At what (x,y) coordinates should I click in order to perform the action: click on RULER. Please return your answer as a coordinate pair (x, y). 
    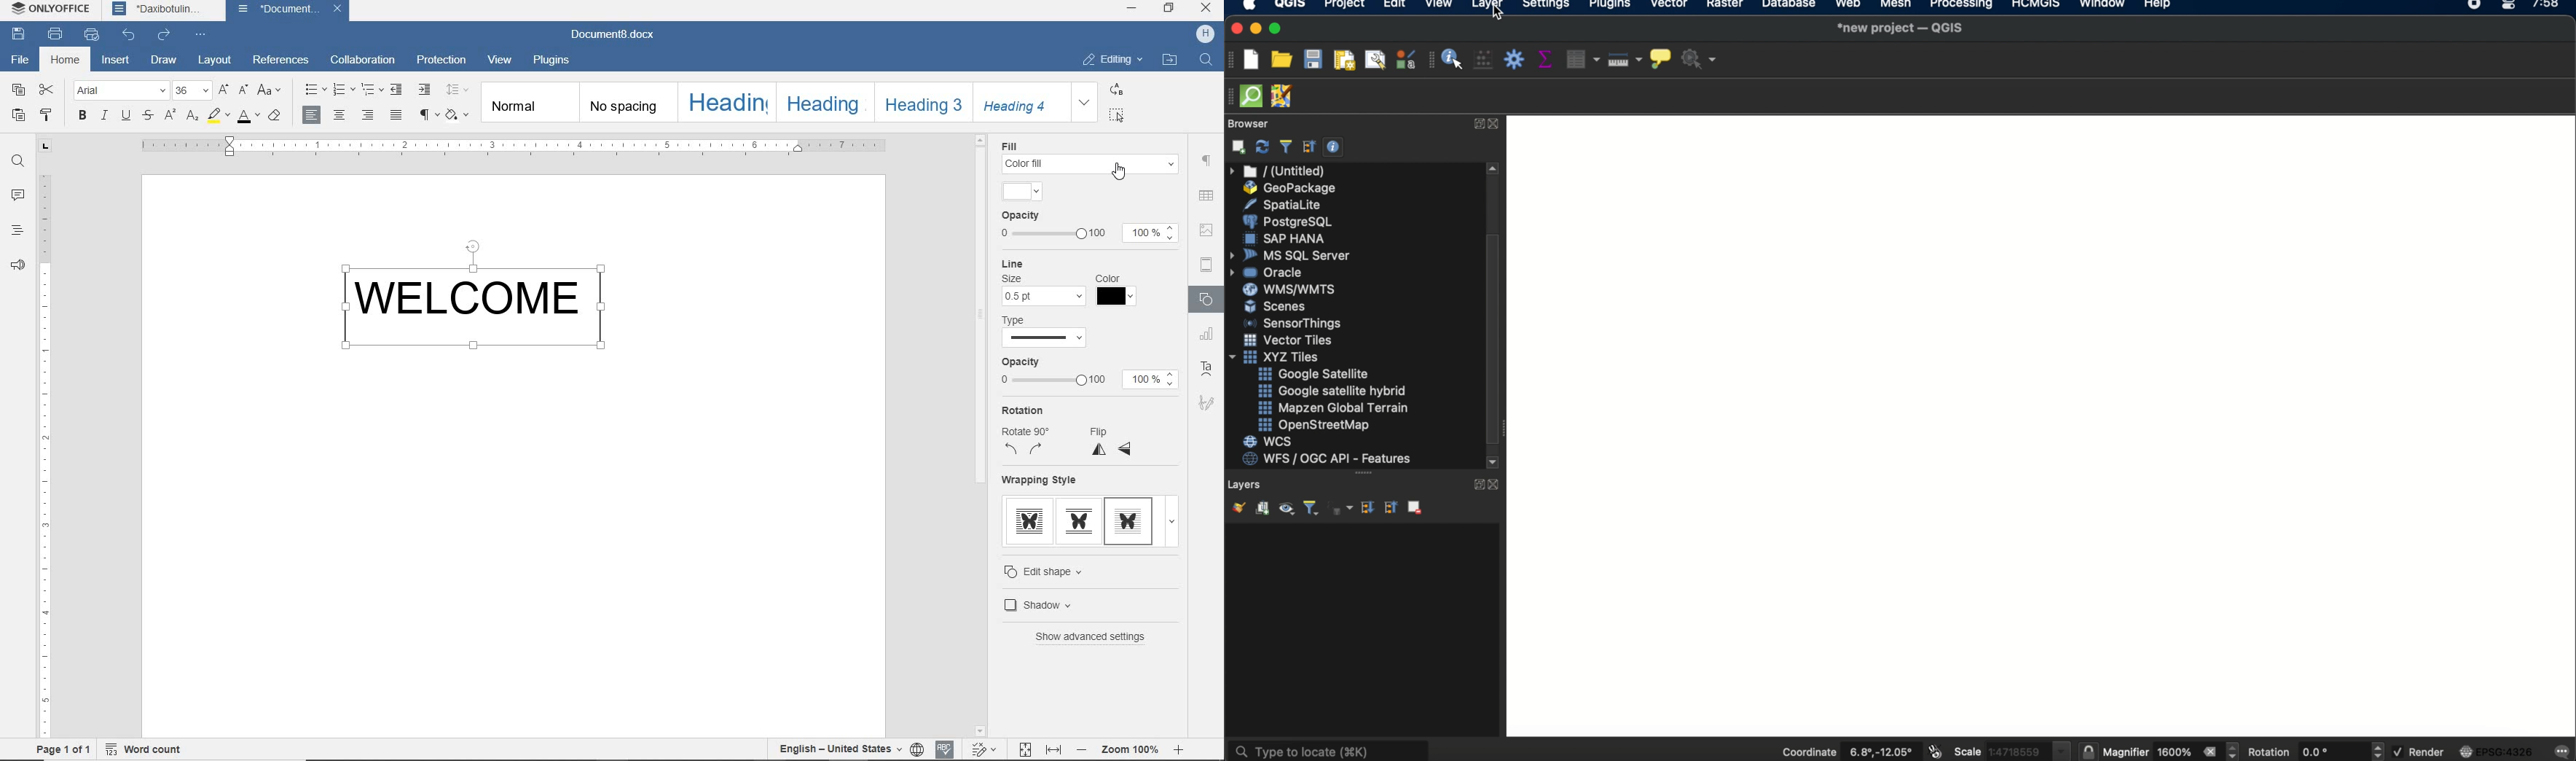
    Looking at the image, I should click on (46, 450).